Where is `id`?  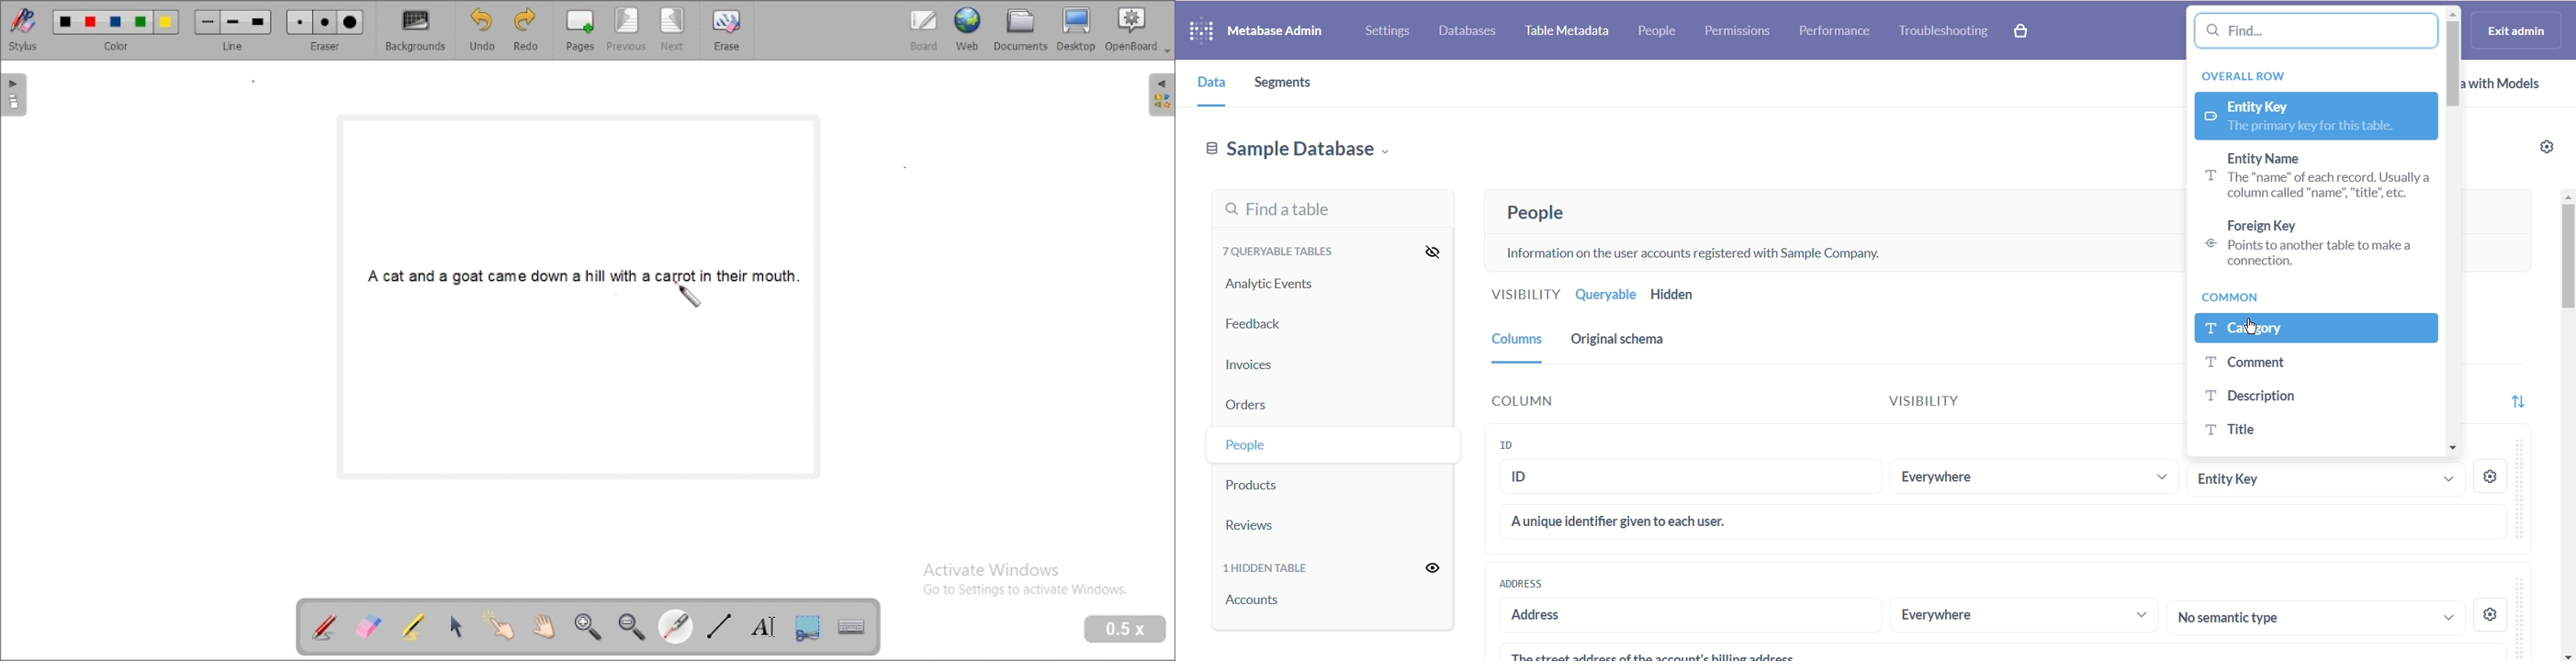 id is located at coordinates (1521, 444).